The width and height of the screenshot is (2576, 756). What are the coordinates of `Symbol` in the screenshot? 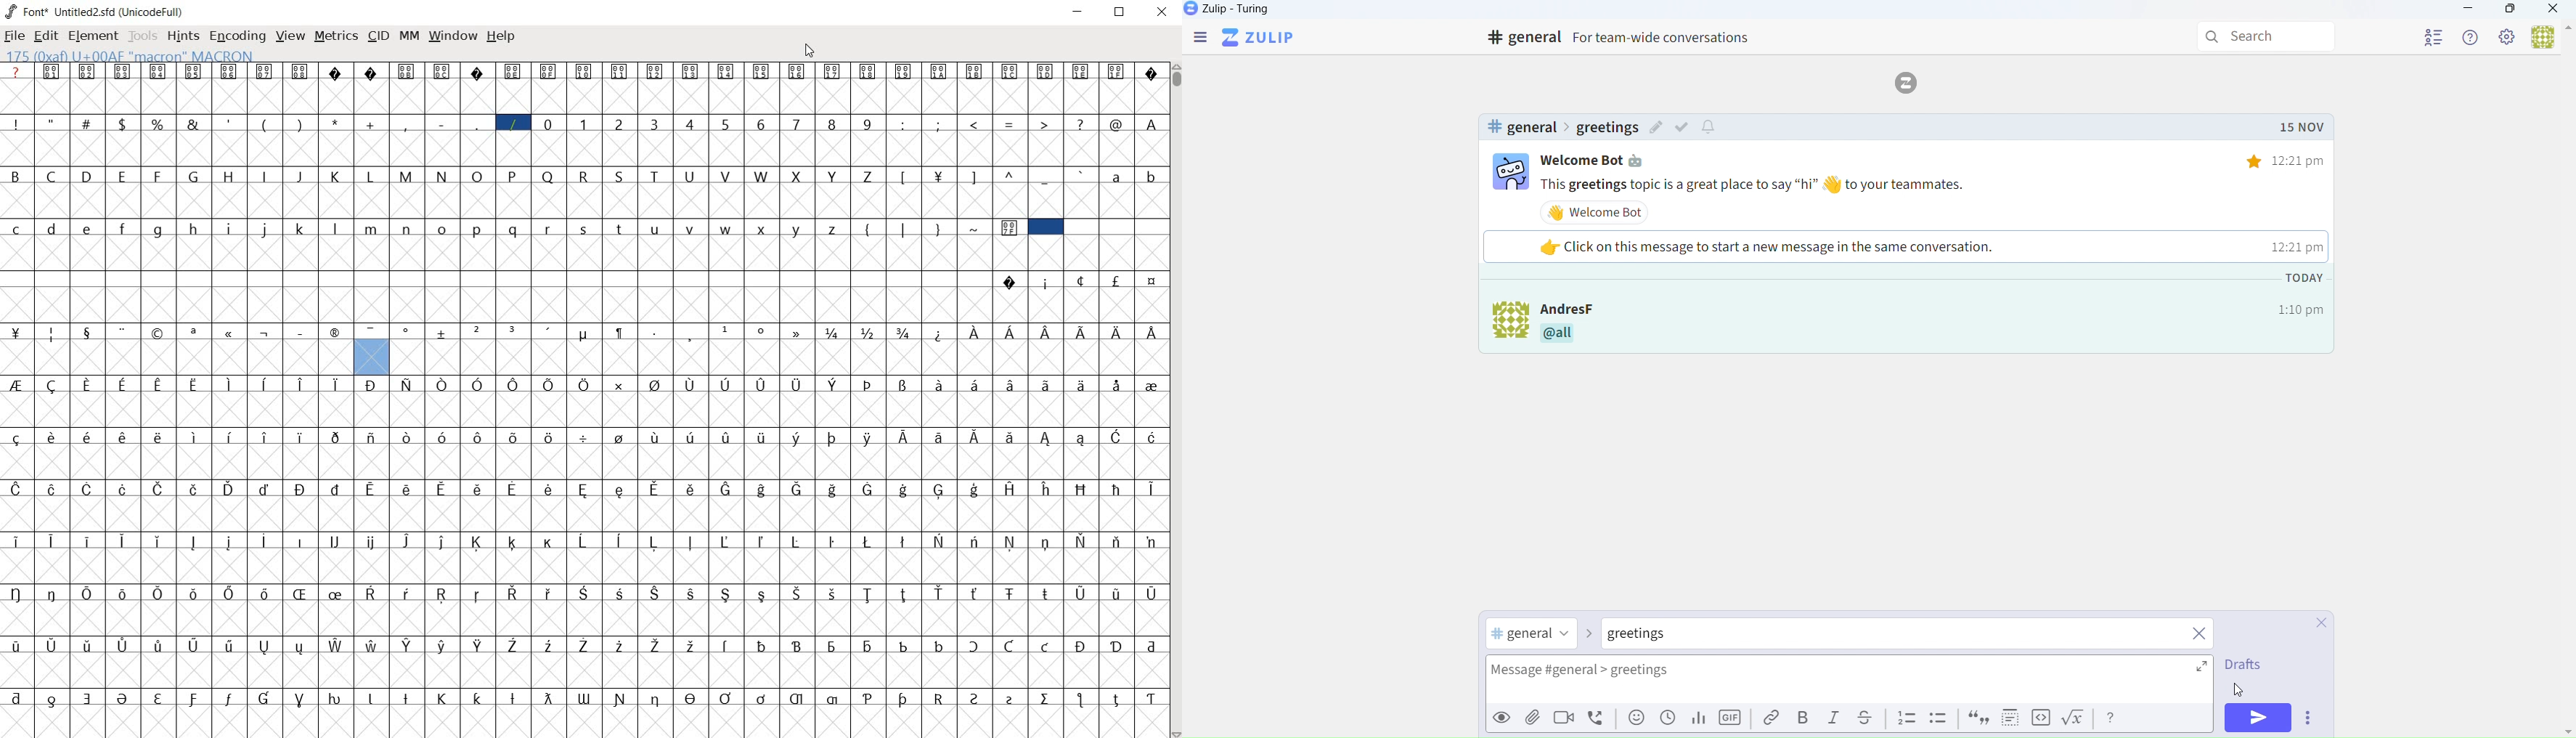 It's located at (1152, 385).